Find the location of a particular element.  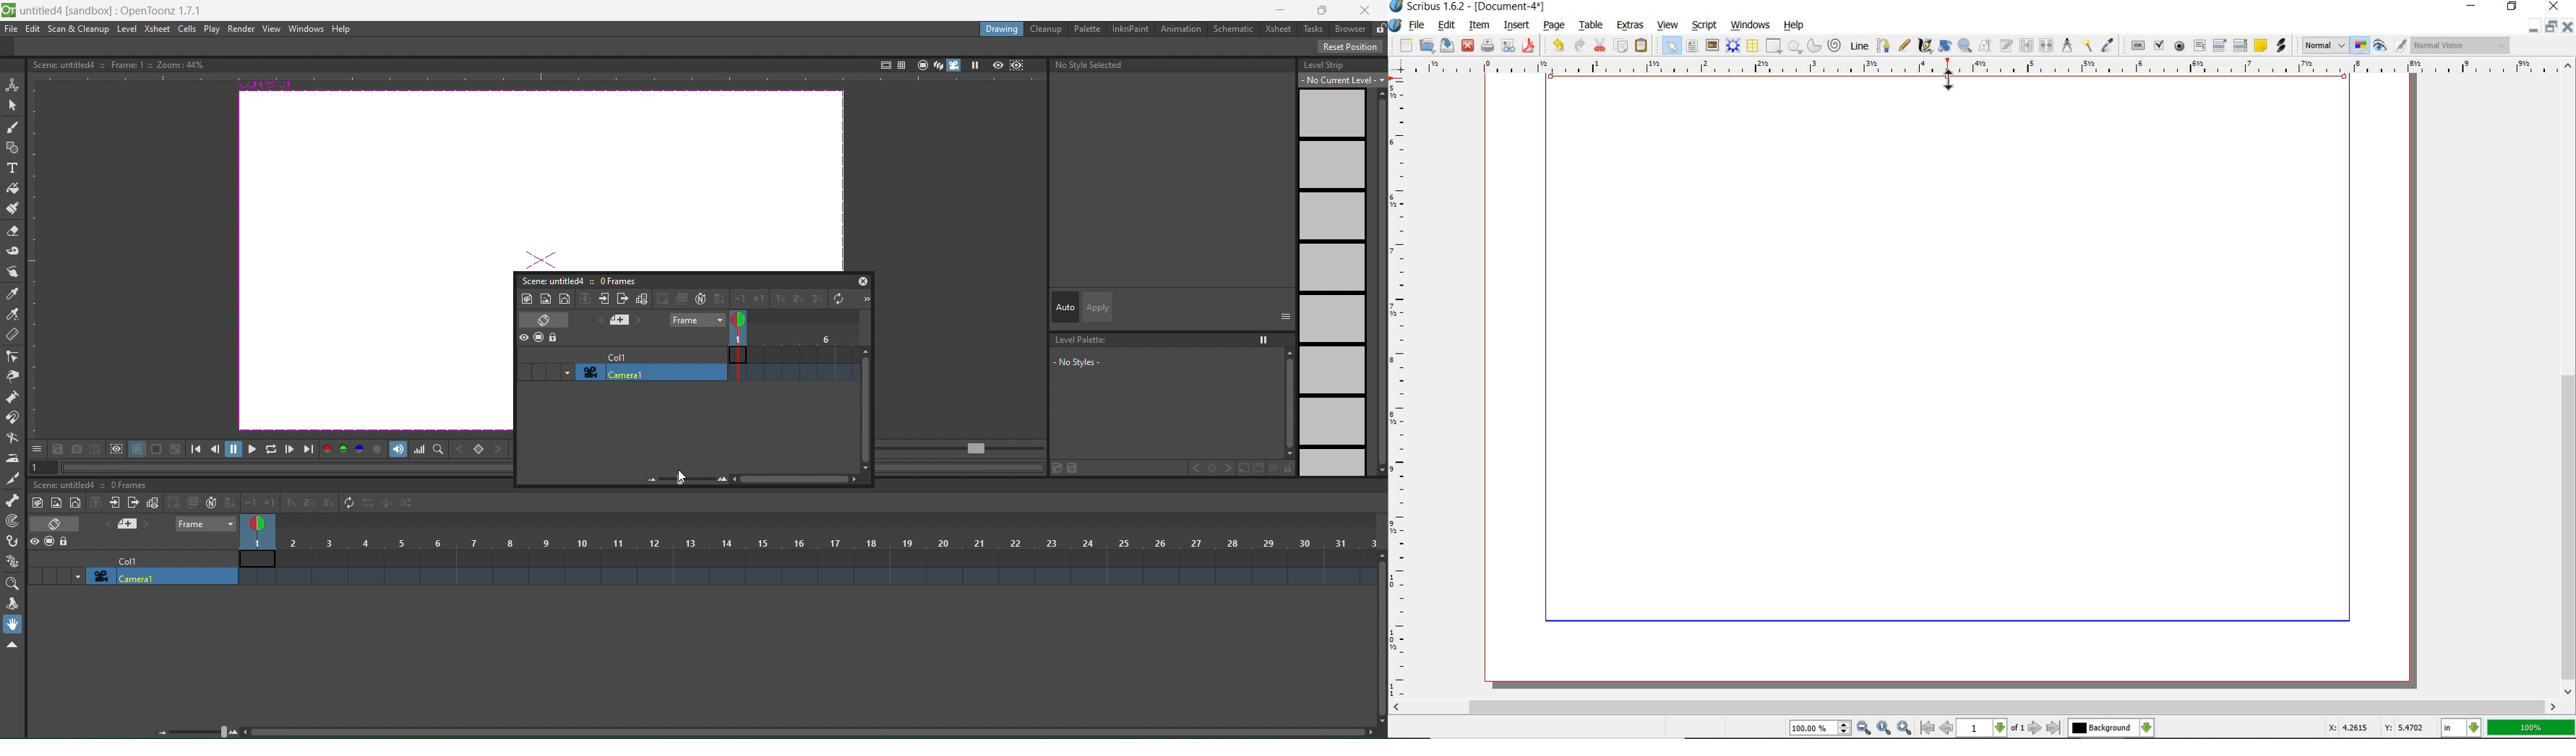

toggle color management is located at coordinates (2361, 47).